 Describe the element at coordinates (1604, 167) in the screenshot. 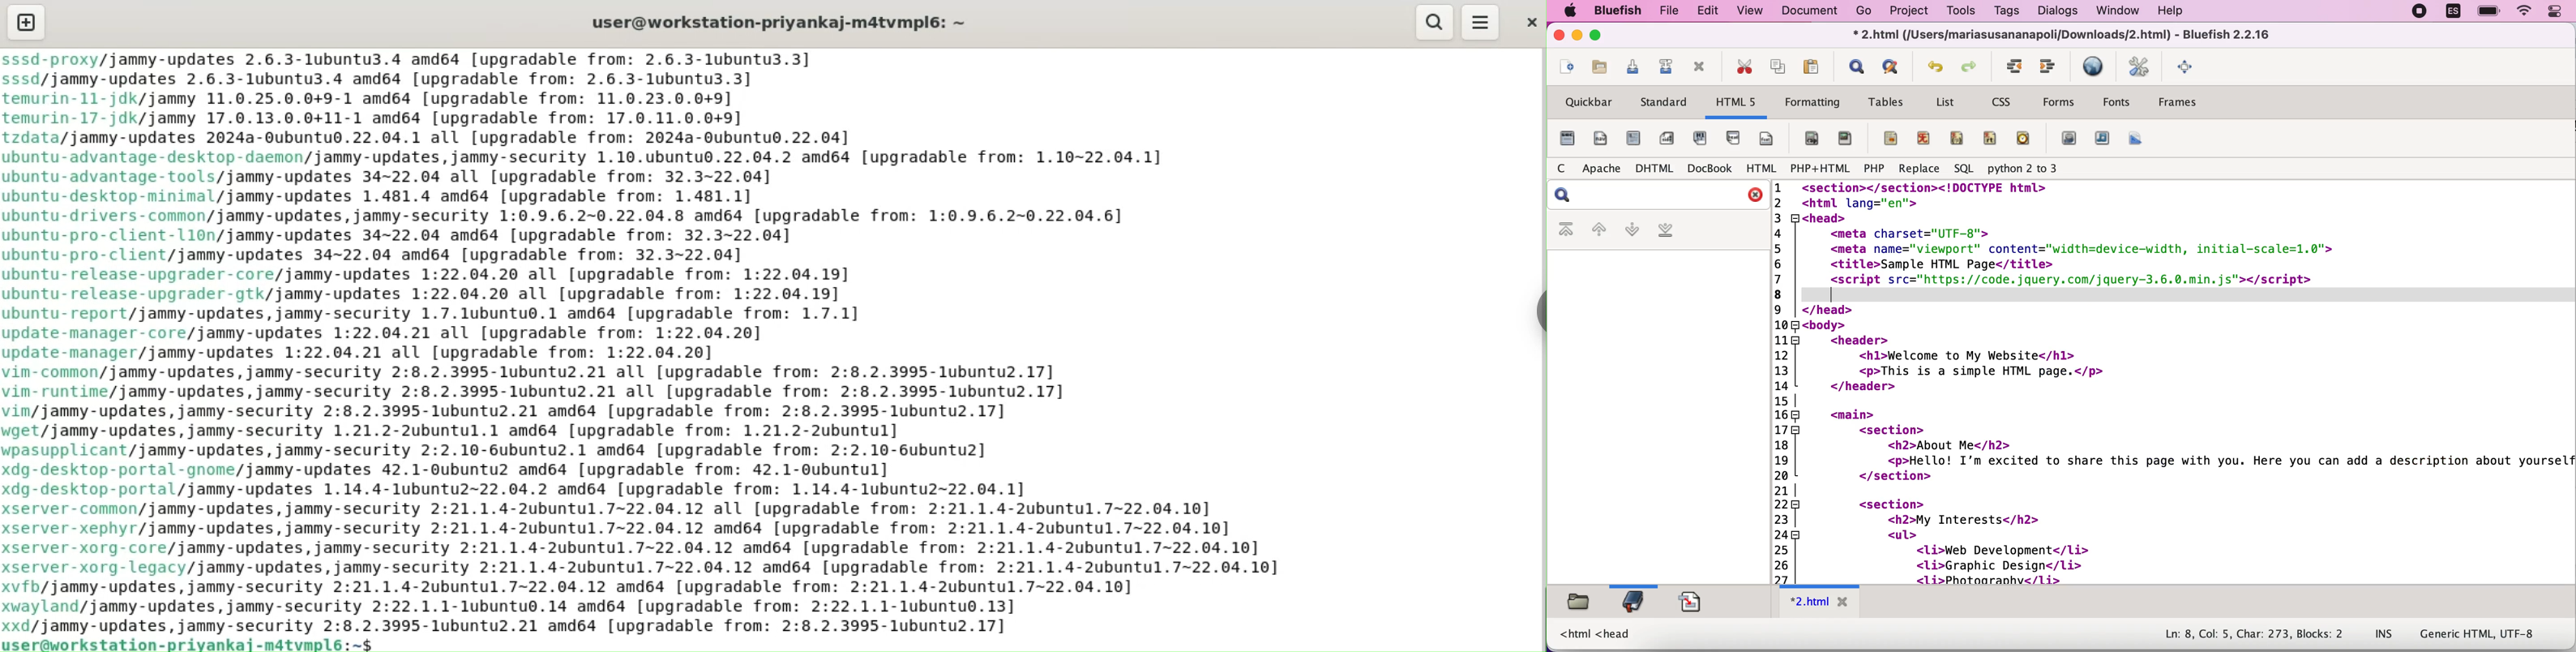

I see `apache` at that location.